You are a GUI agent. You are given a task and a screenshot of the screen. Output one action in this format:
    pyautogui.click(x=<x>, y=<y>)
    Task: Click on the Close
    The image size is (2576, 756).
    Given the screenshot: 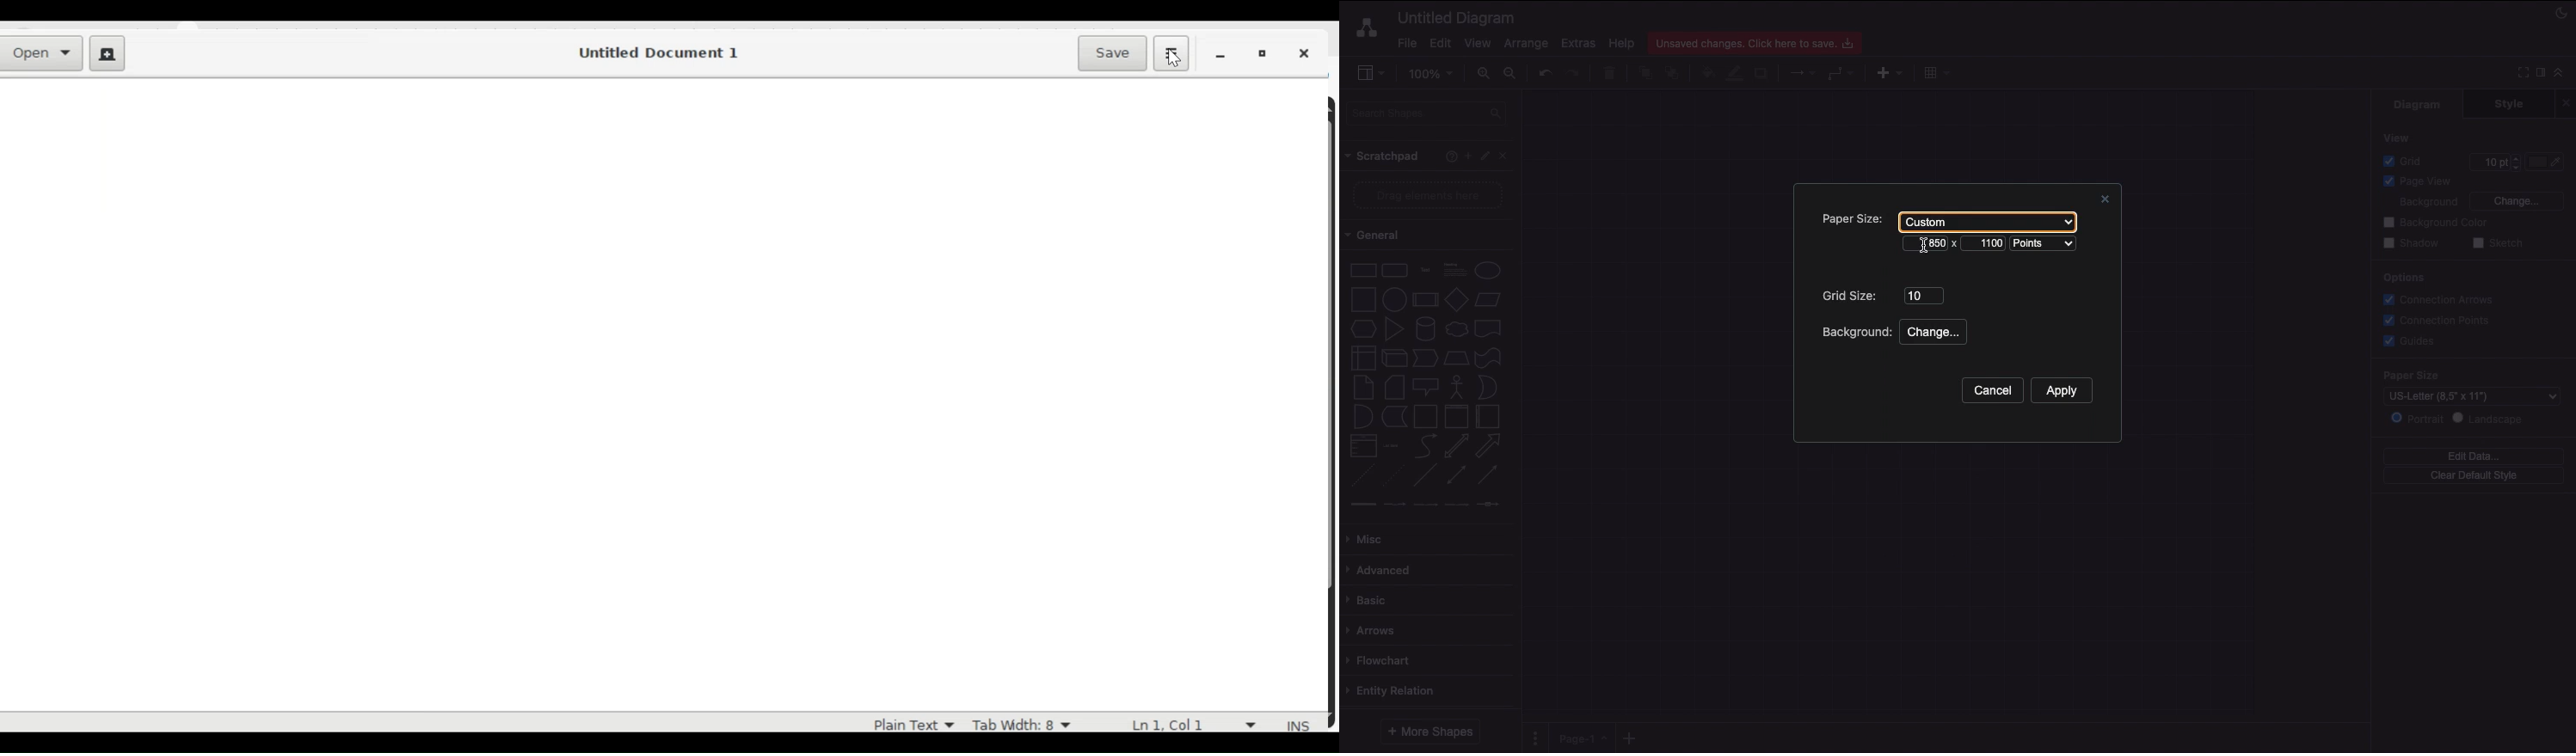 What is the action you would take?
    pyautogui.click(x=2102, y=201)
    